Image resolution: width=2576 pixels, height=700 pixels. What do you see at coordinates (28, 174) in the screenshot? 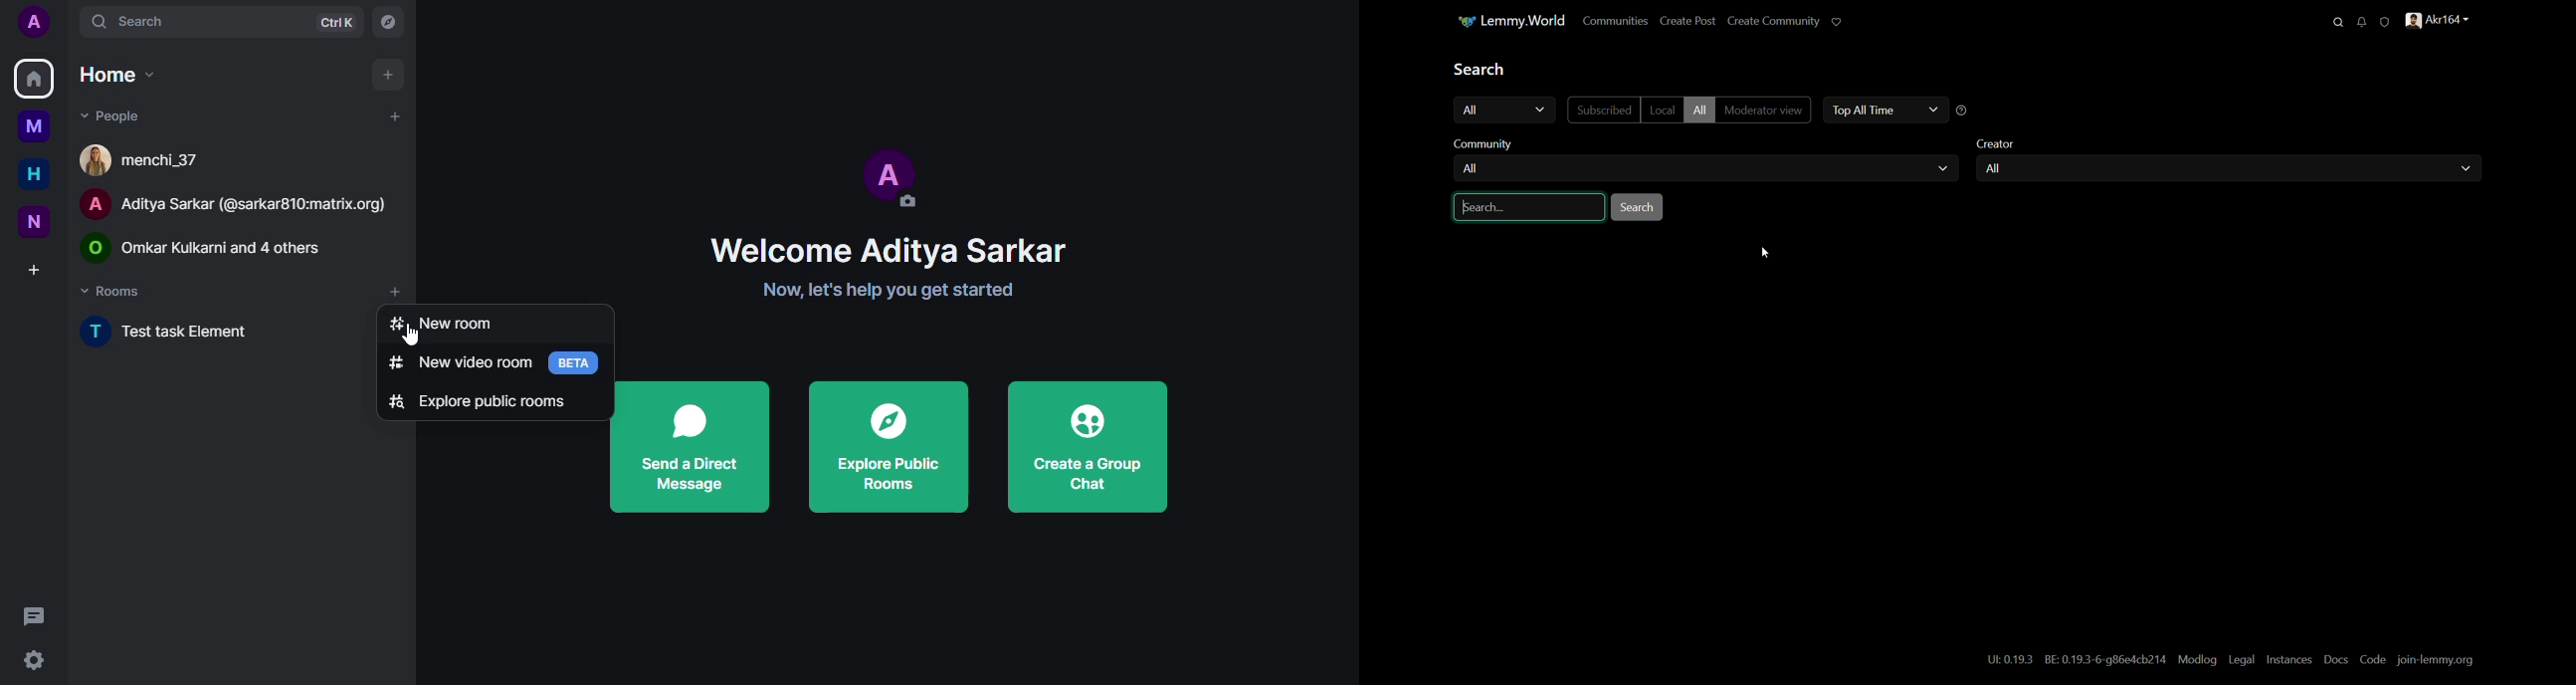
I see `home` at bounding box center [28, 174].